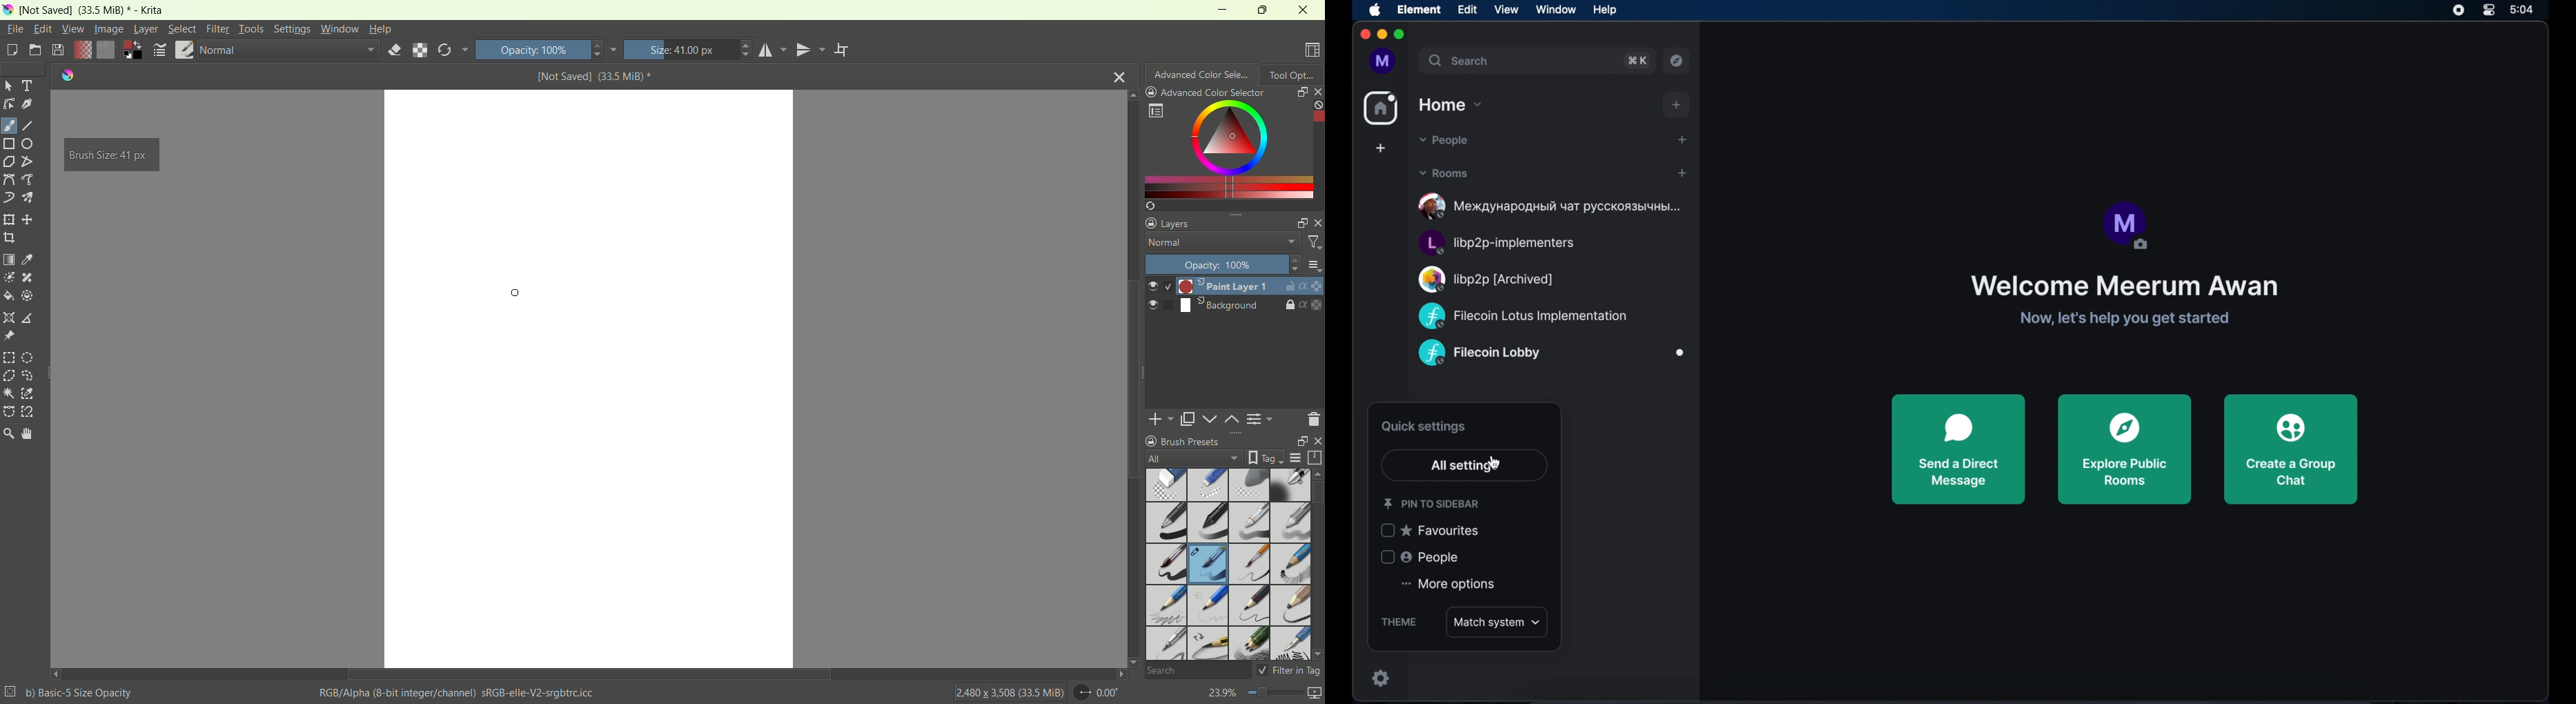 The image size is (2576, 728). Describe the element at coordinates (1401, 35) in the screenshot. I see `maximize` at that location.